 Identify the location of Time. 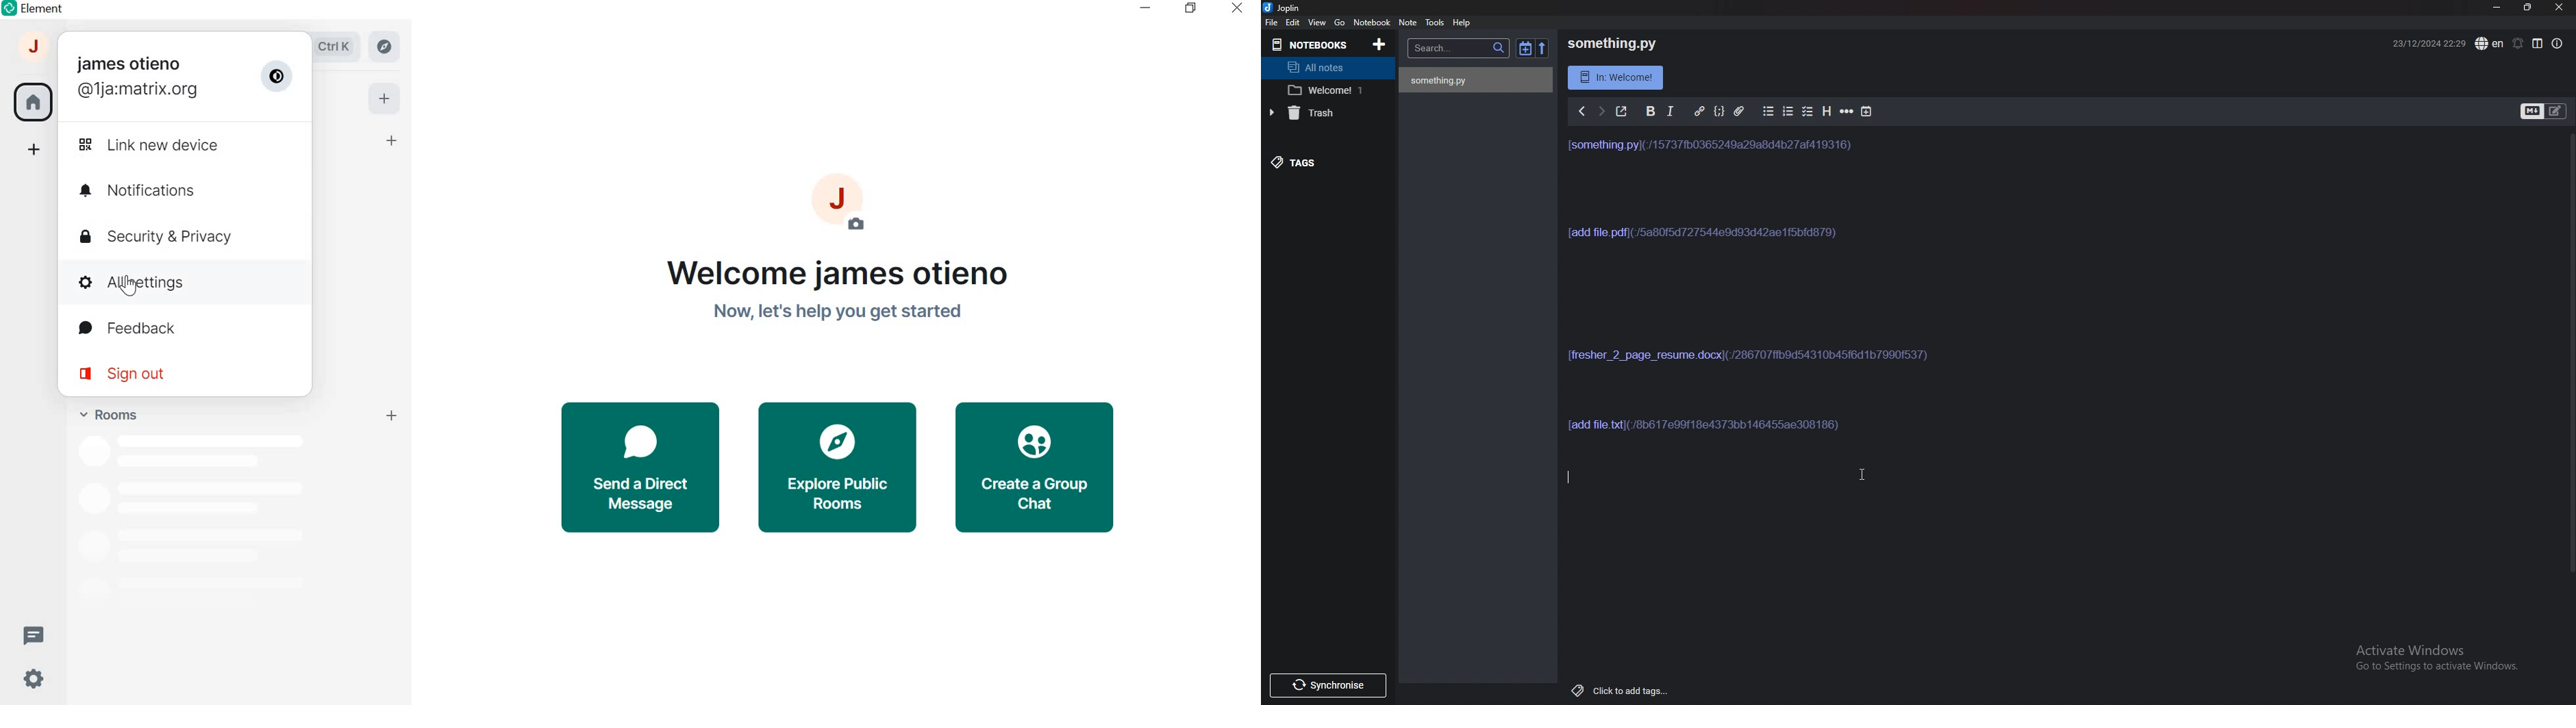
(2431, 42).